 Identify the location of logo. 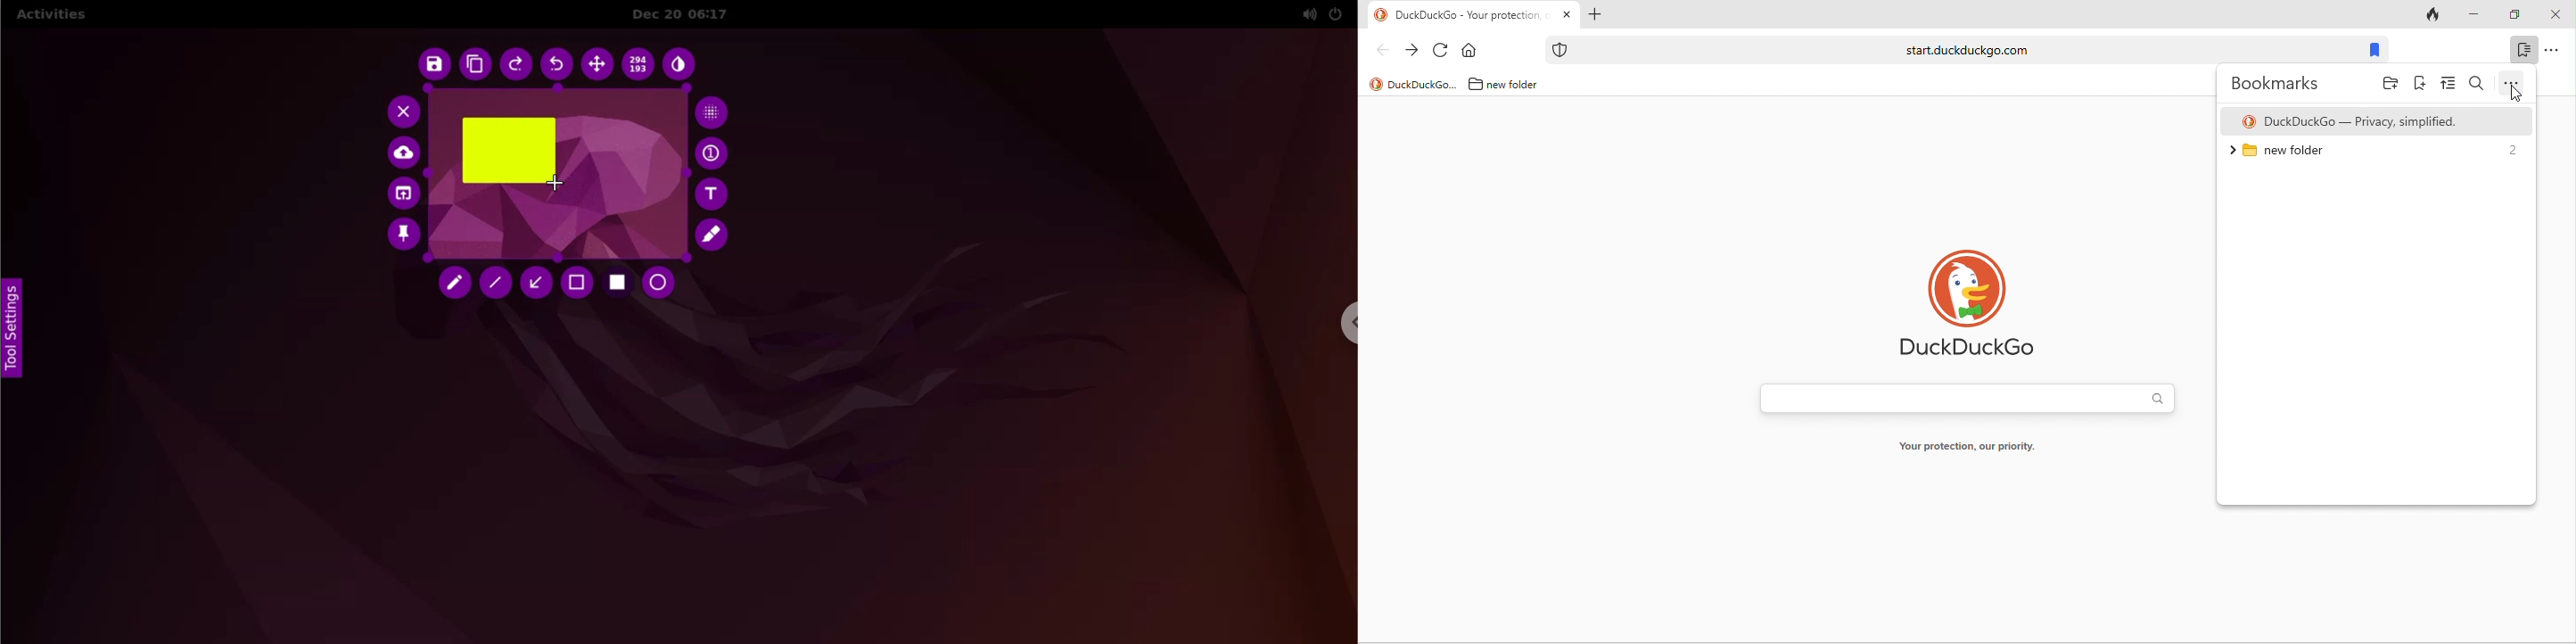
(2249, 122).